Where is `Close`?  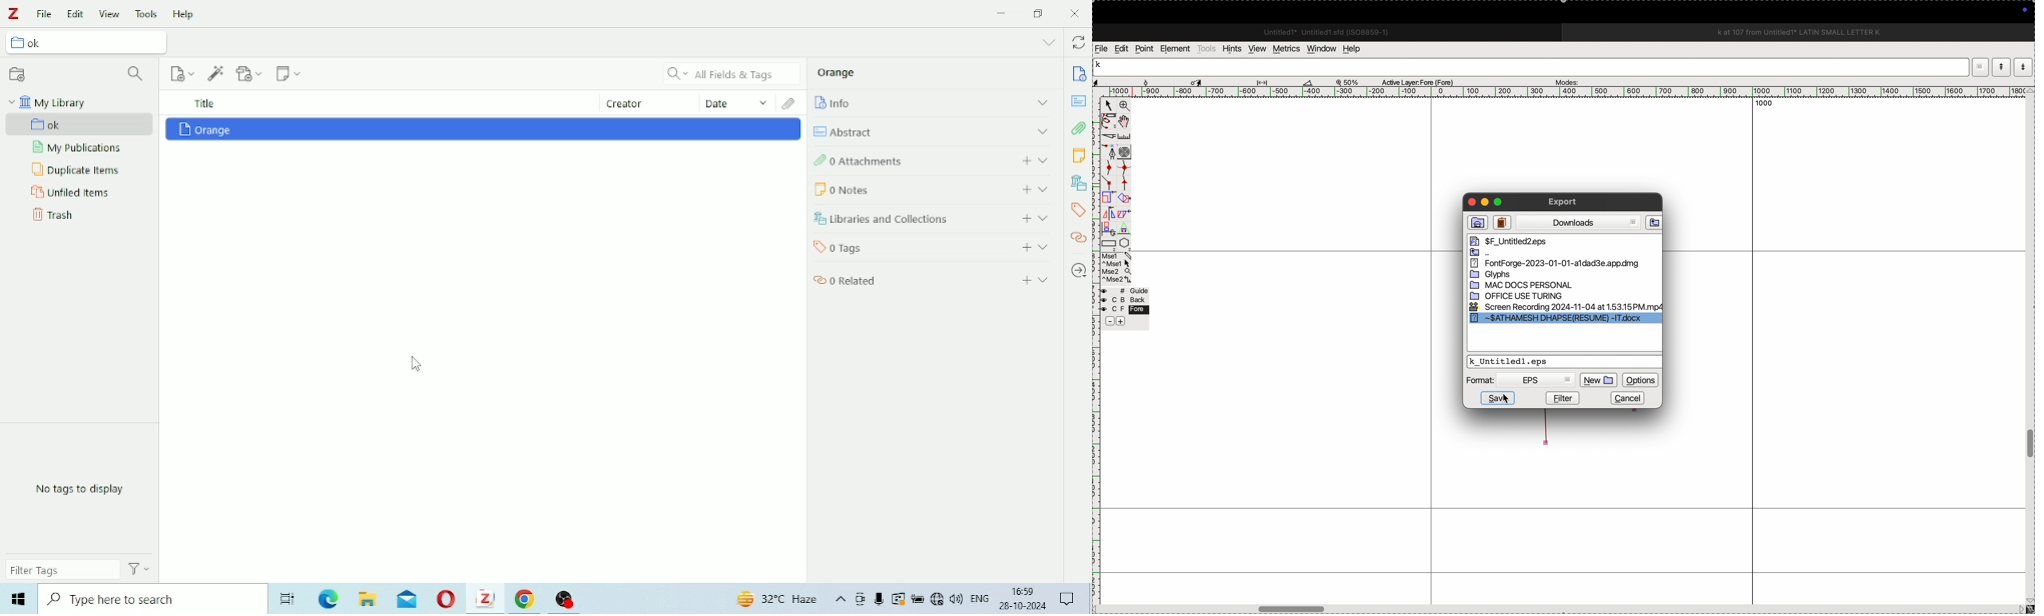
Close is located at coordinates (1074, 13).